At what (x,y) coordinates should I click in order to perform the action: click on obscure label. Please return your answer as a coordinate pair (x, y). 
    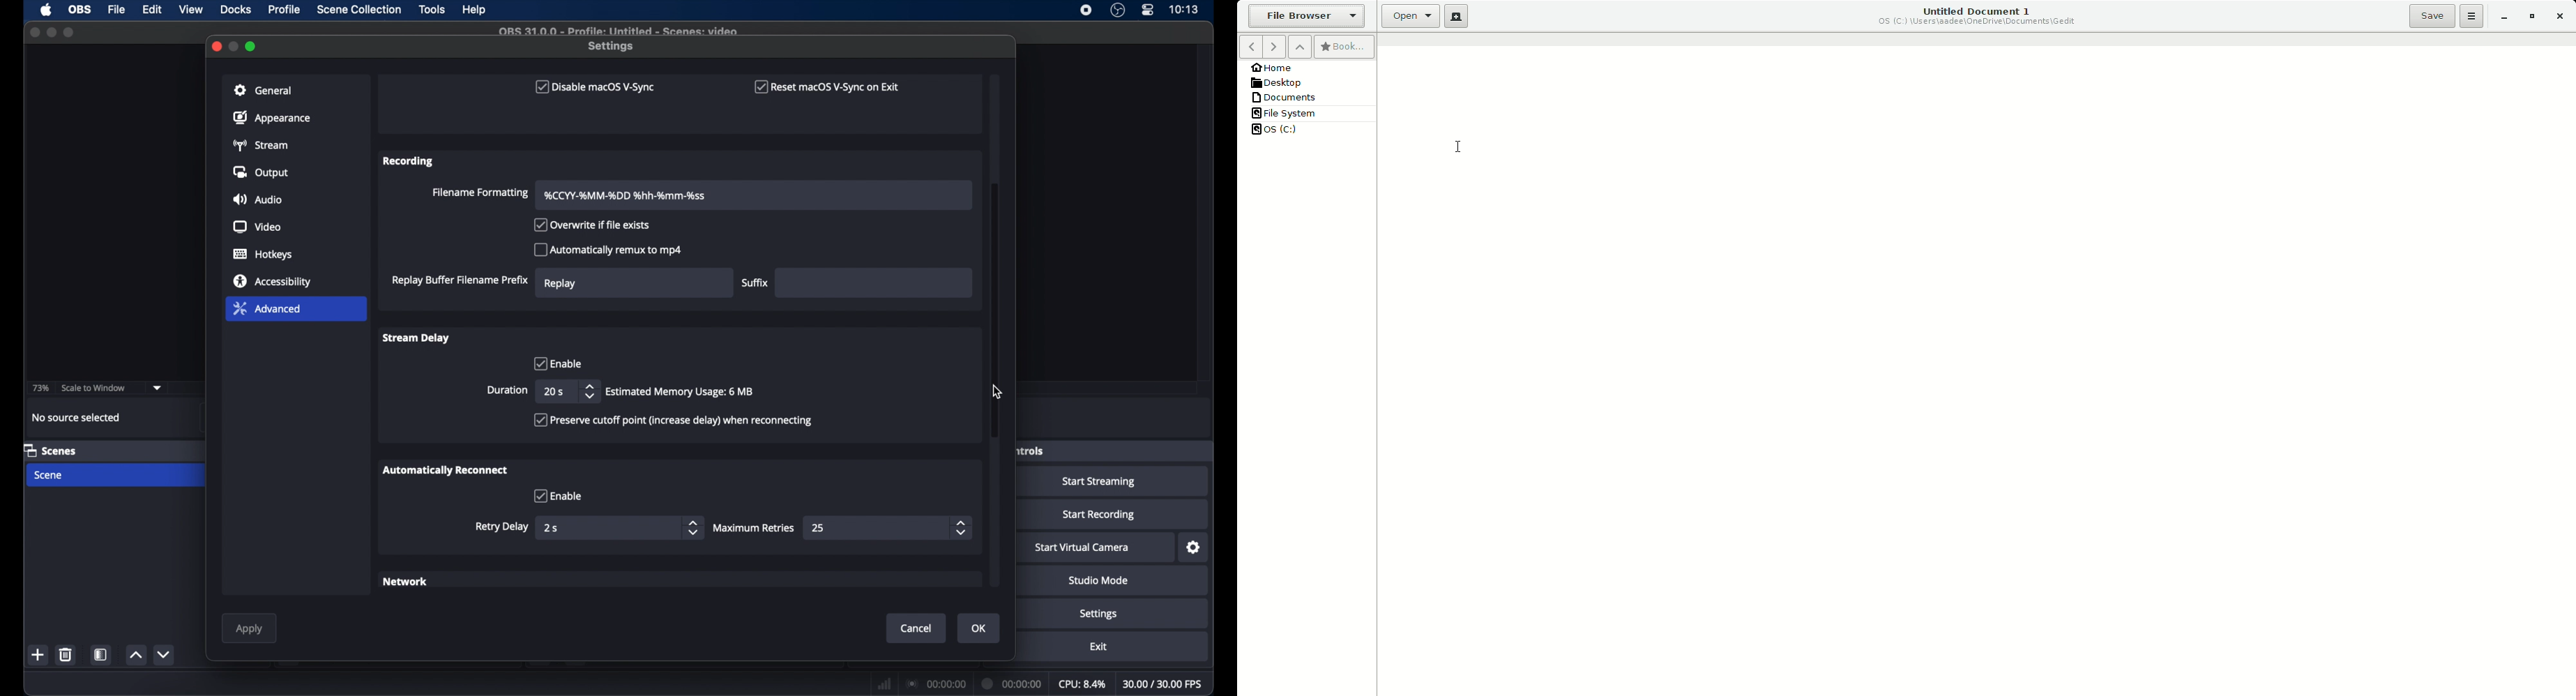
    Looking at the image, I should click on (1028, 450).